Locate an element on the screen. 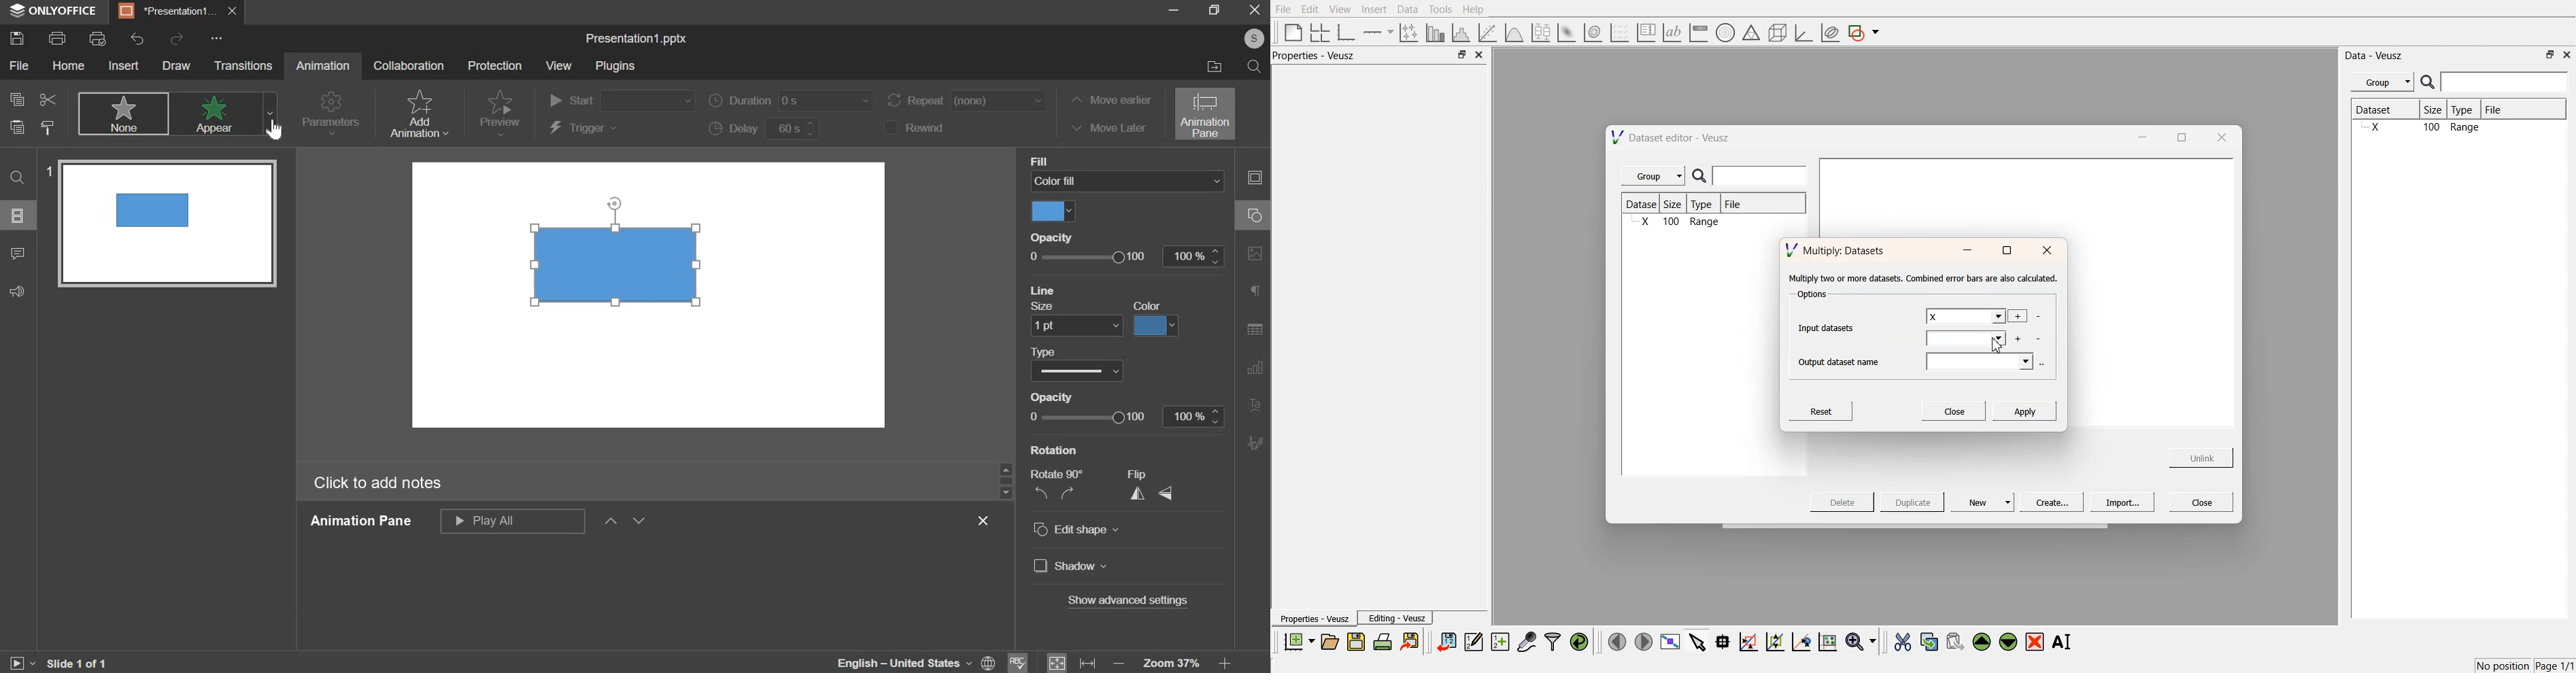  Data - Veusz is located at coordinates (2375, 56).